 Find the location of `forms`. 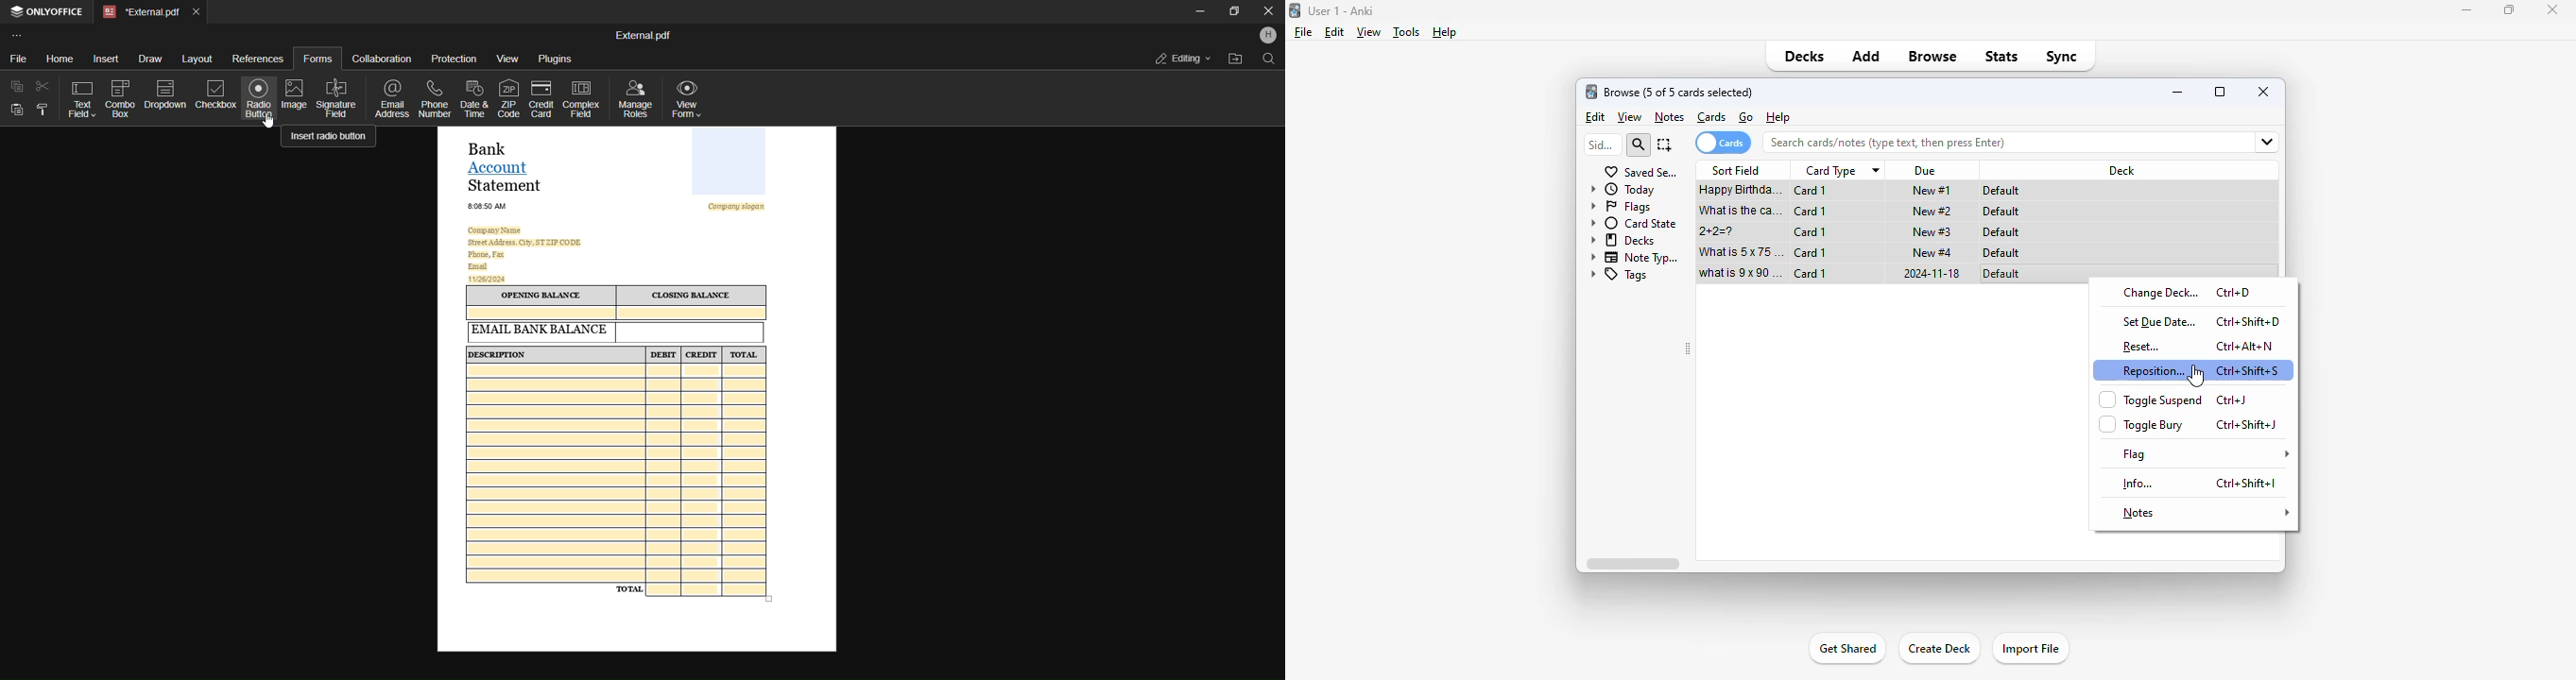

forms is located at coordinates (315, 56).